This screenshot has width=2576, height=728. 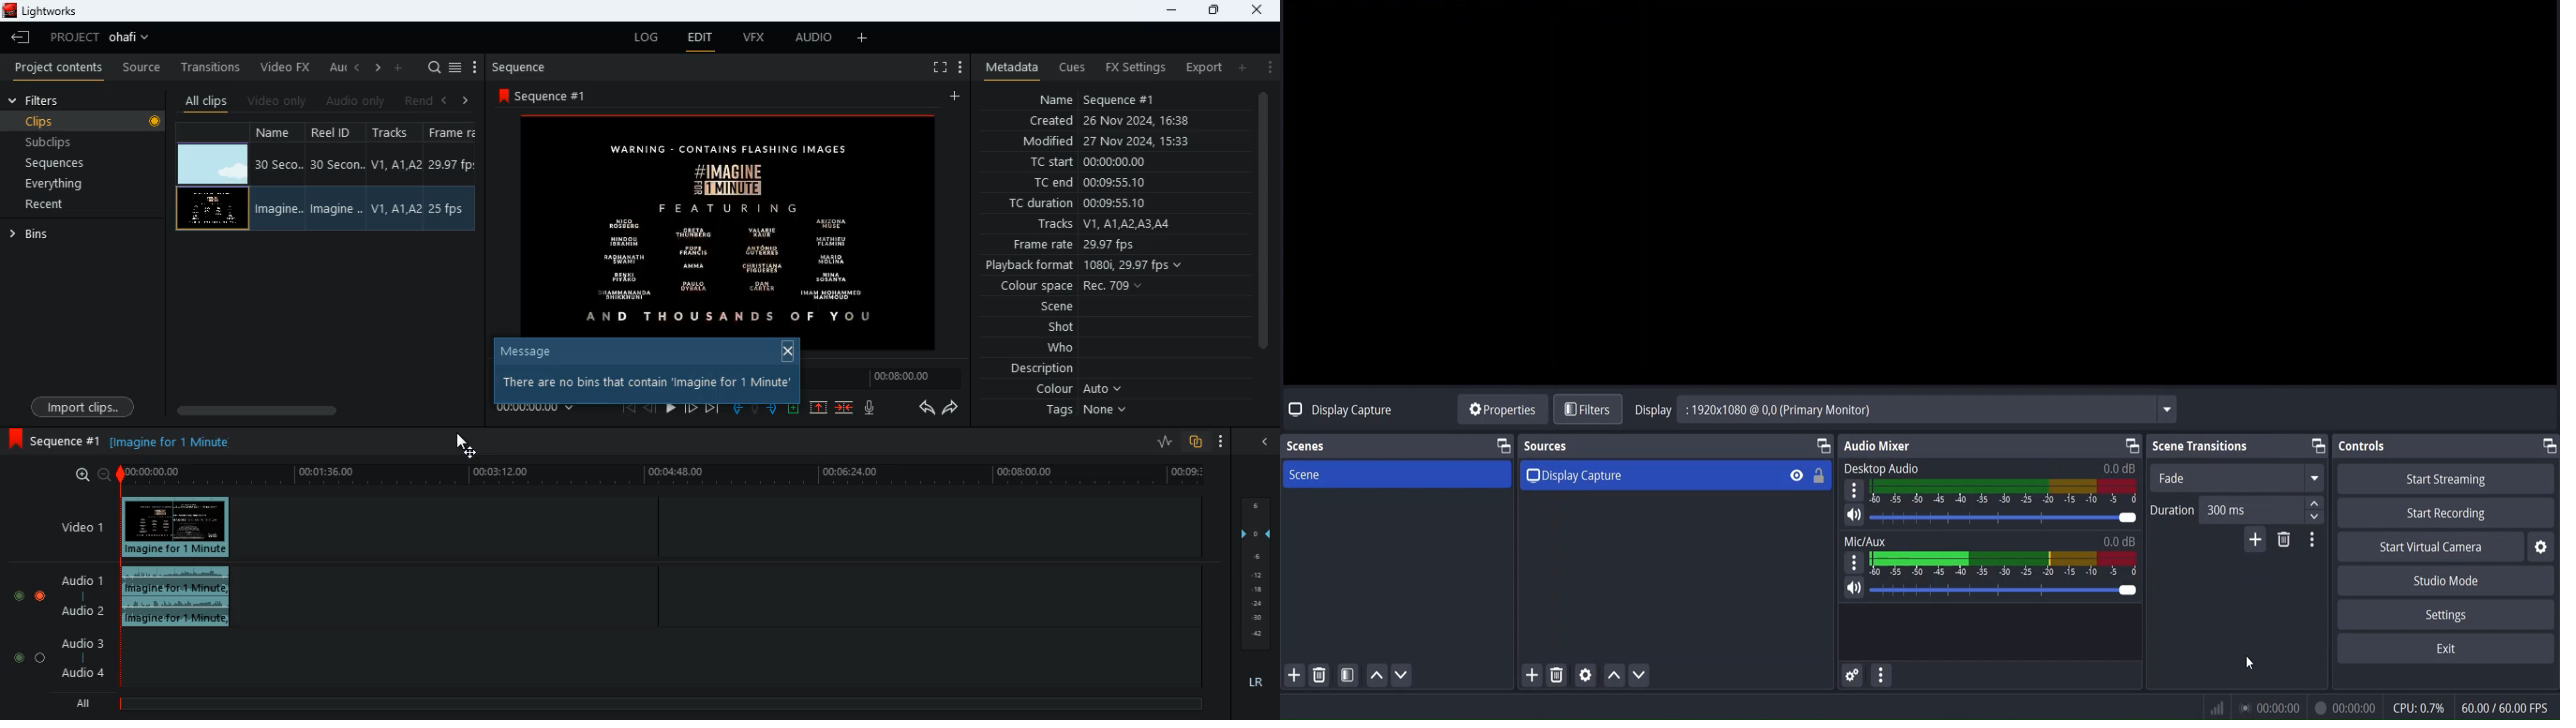 I want to click on Desktop Audio, so click(x=1883, y=468).